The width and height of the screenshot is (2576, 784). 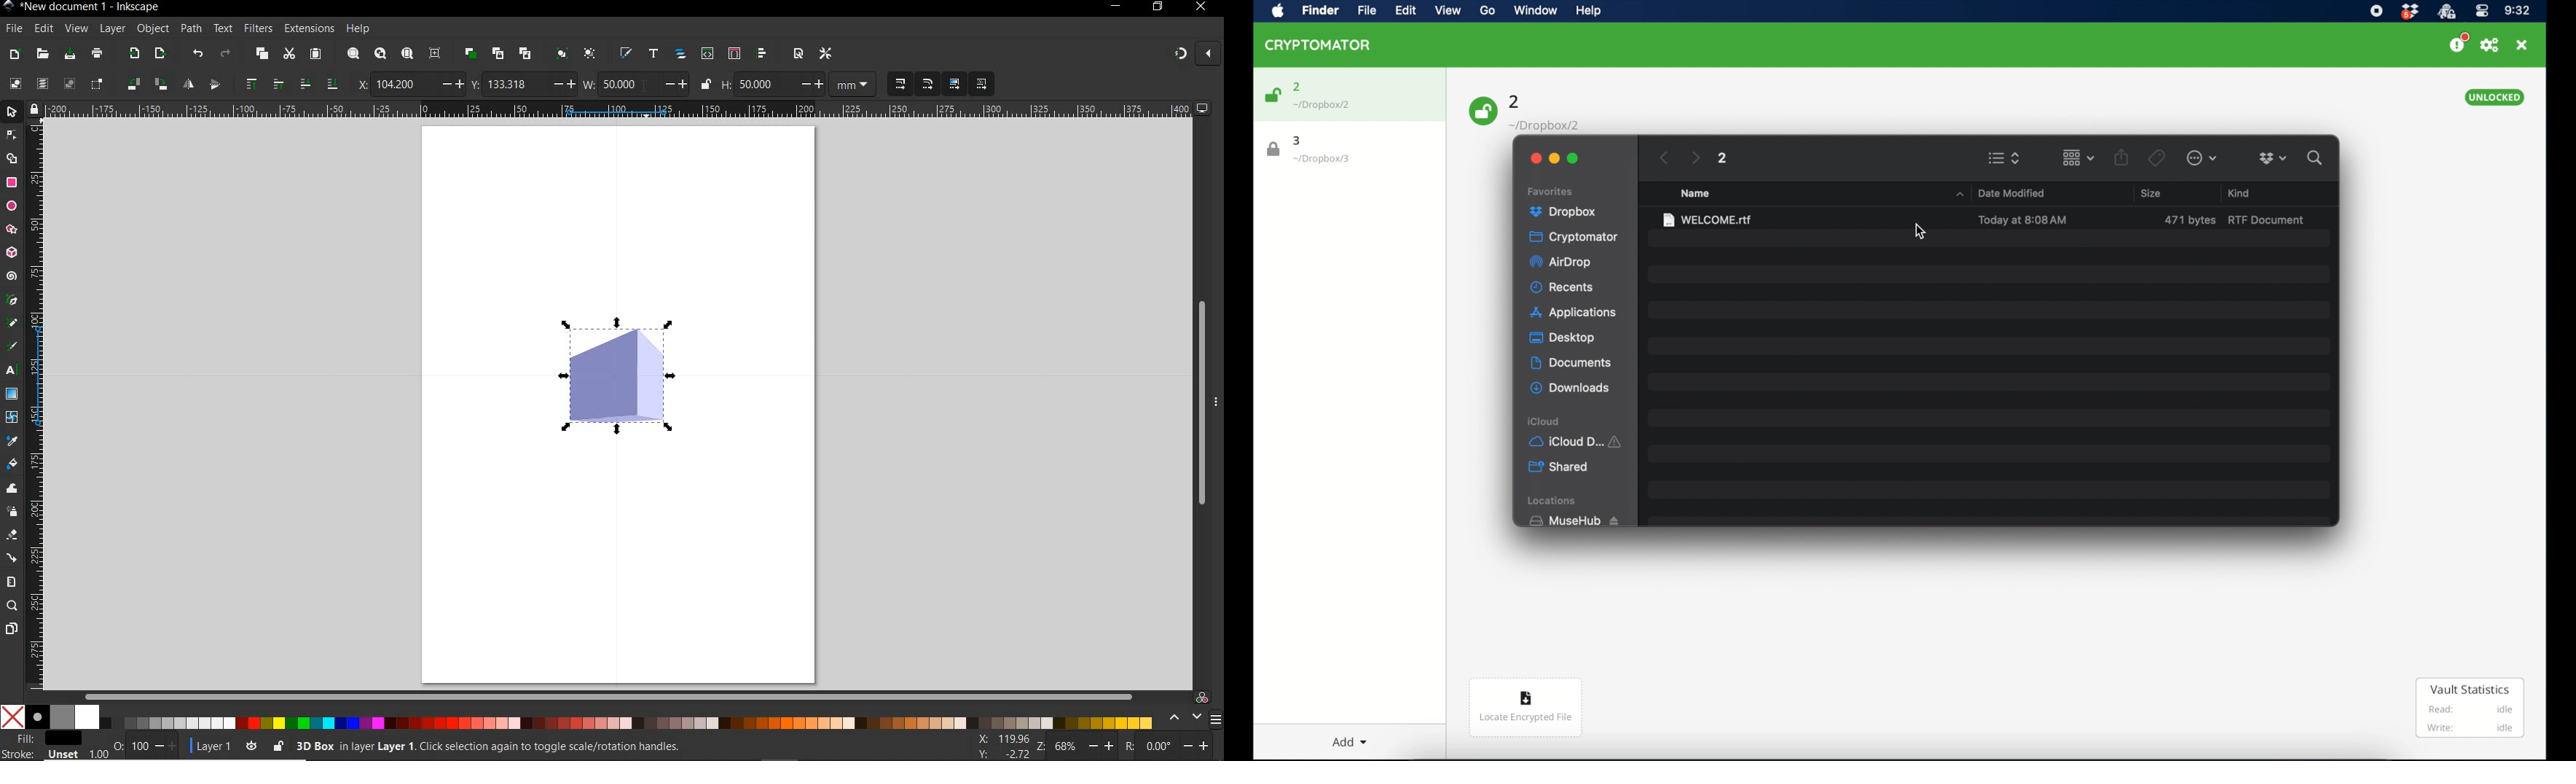 What do you see at coordinates (353, 53) in the screenshot?
I see `zoom selection` at bounding box center [353, 53].